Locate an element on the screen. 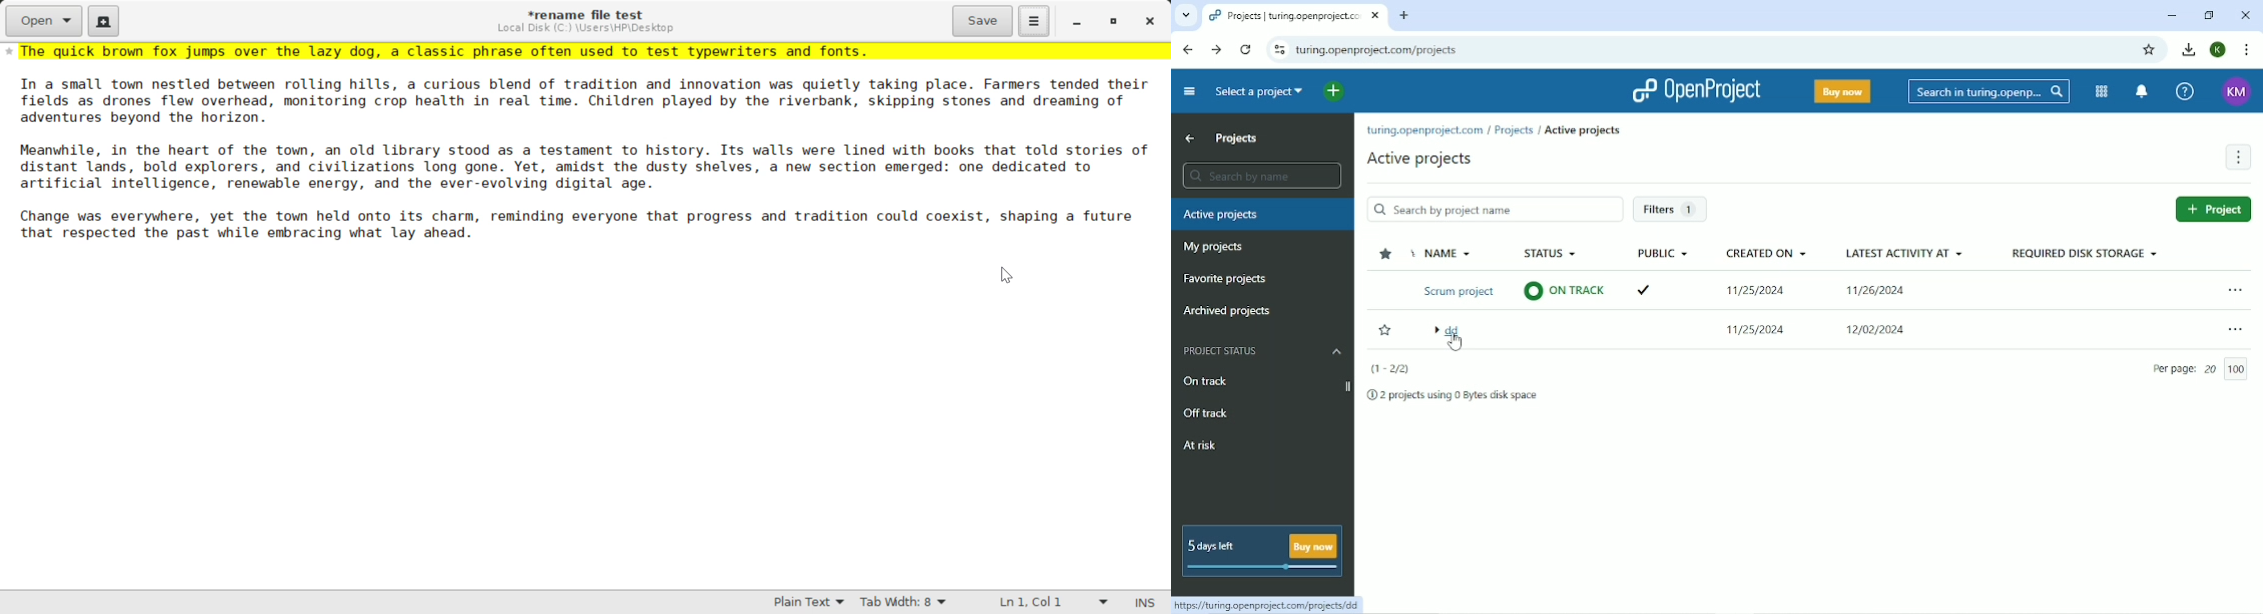  New project is located at coordinates (2212, 209).